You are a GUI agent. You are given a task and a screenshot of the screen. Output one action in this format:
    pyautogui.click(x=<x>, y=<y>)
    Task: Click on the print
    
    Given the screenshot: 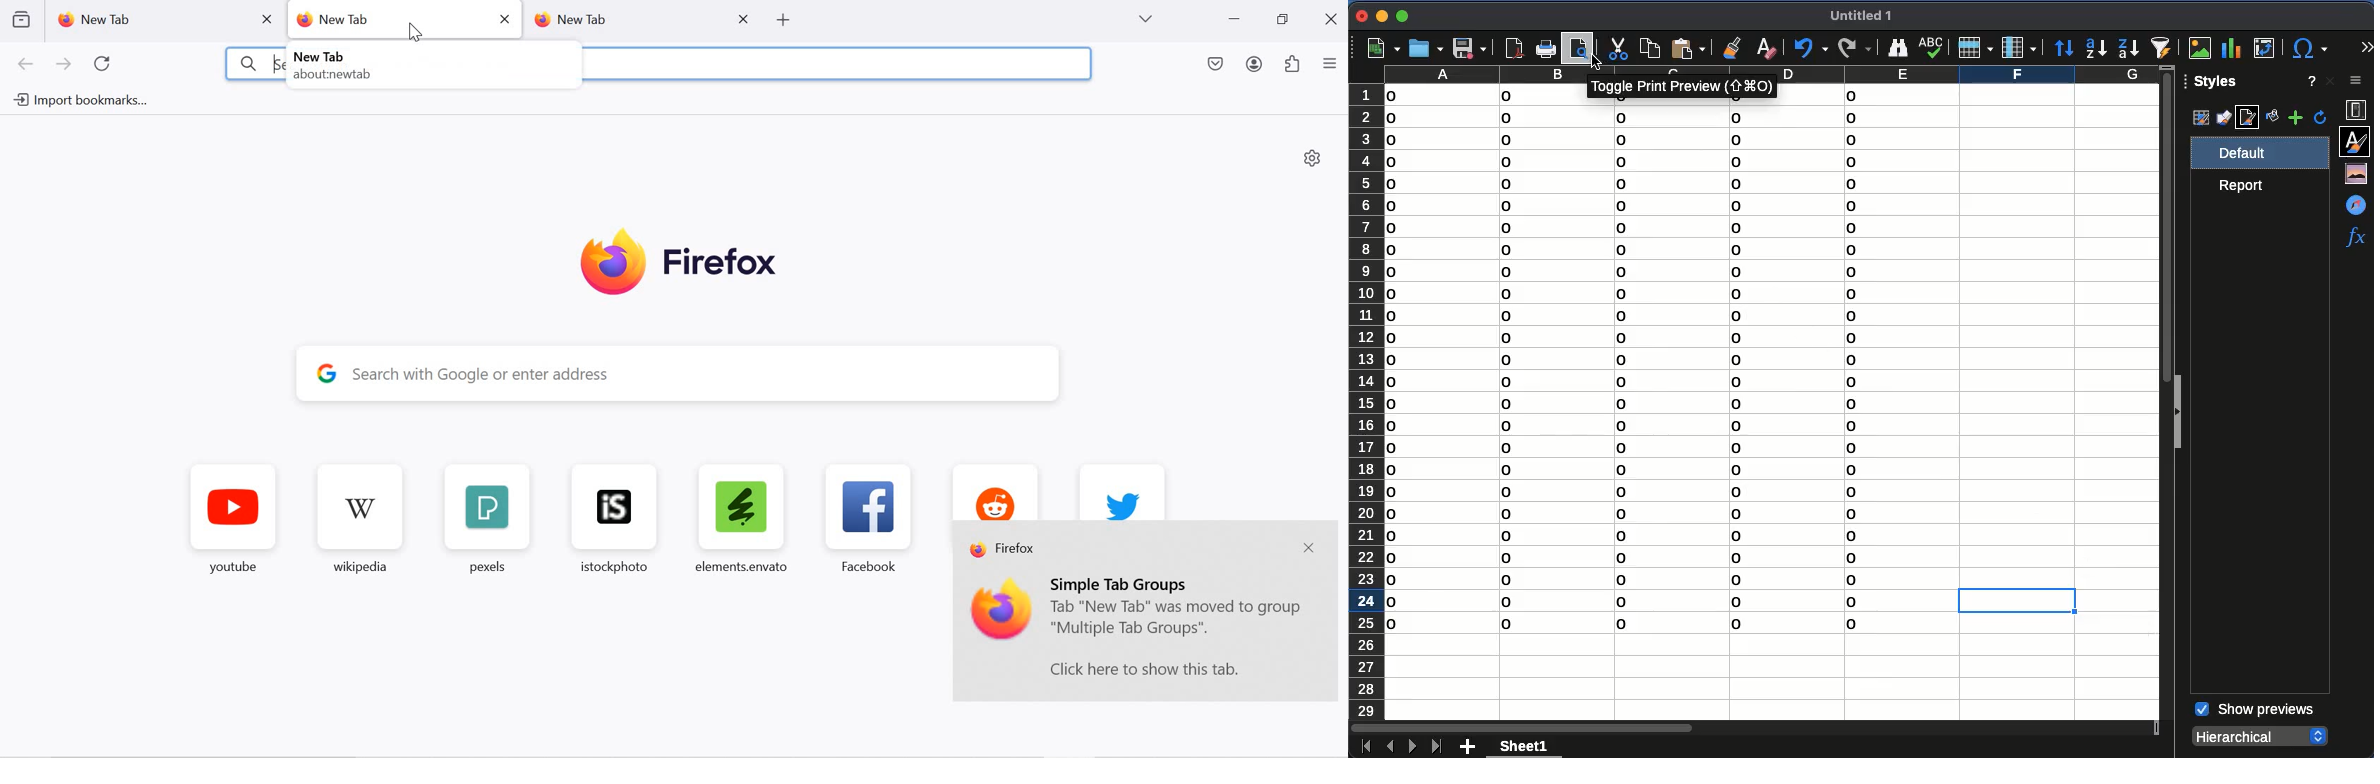 What is the action you would take?
    pyautogui.click(x=1546, y=49)
    